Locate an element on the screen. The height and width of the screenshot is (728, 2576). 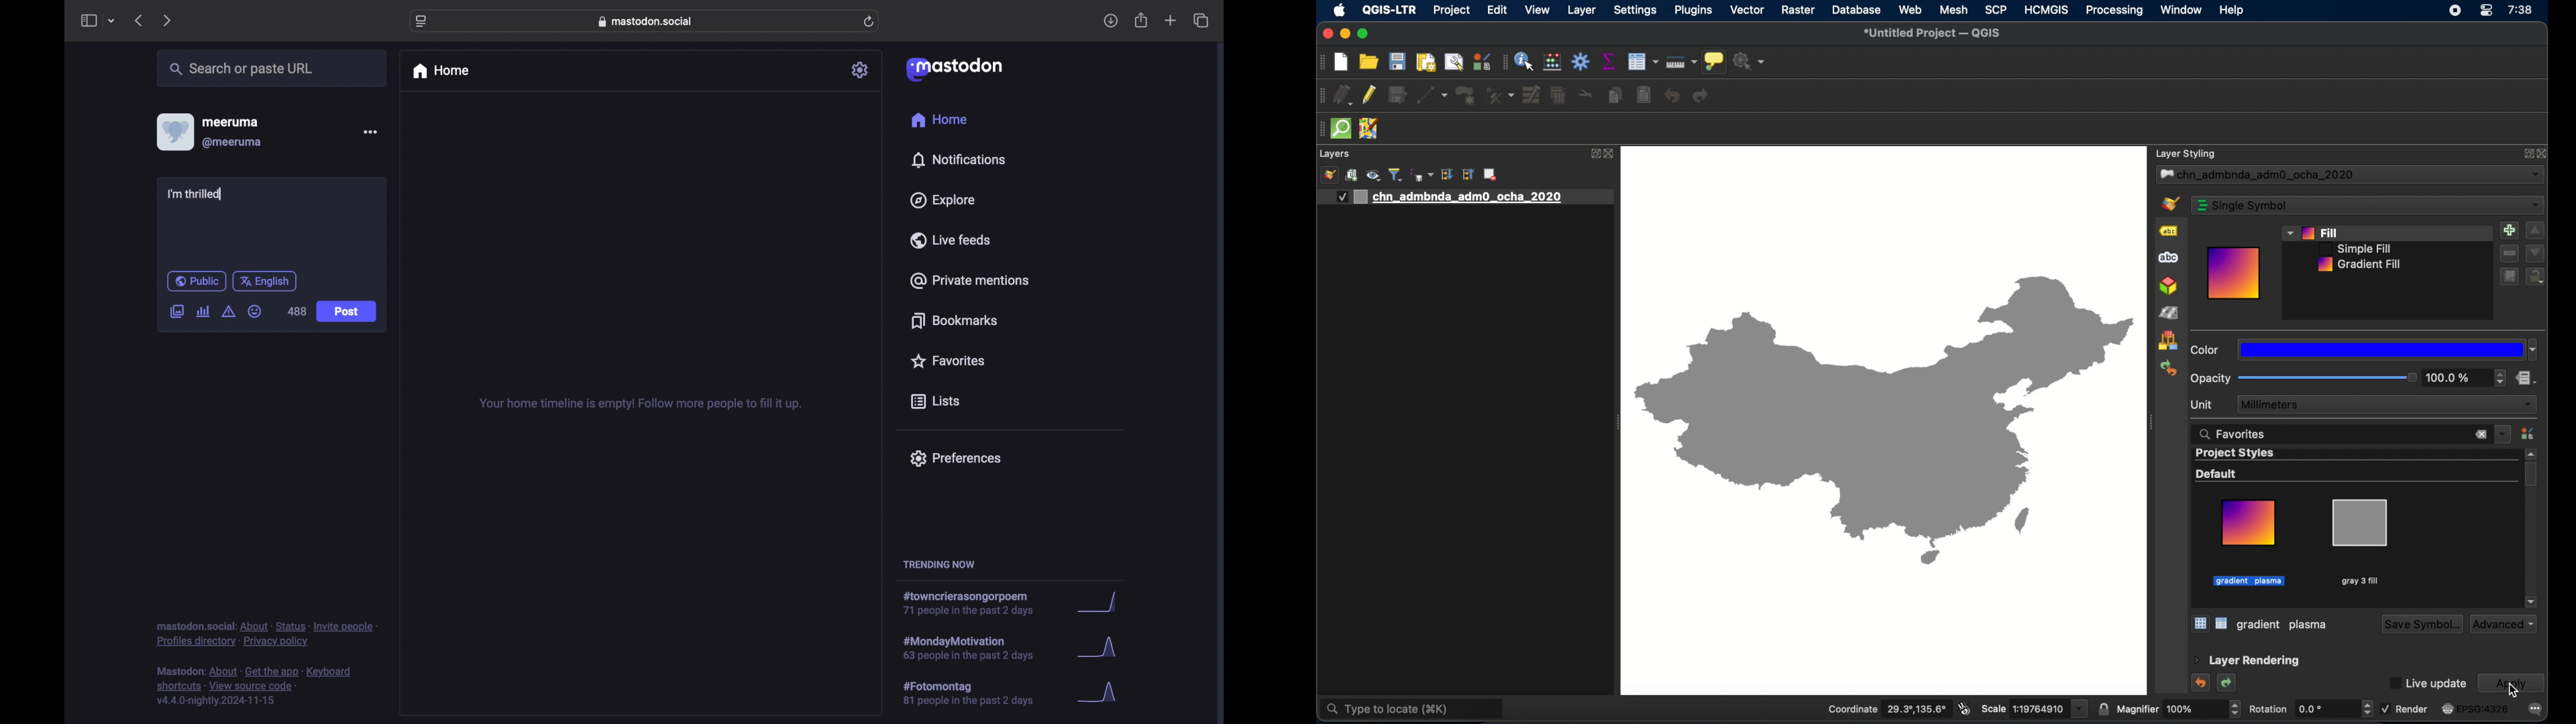
vector is located at coordinates (1748, 9).